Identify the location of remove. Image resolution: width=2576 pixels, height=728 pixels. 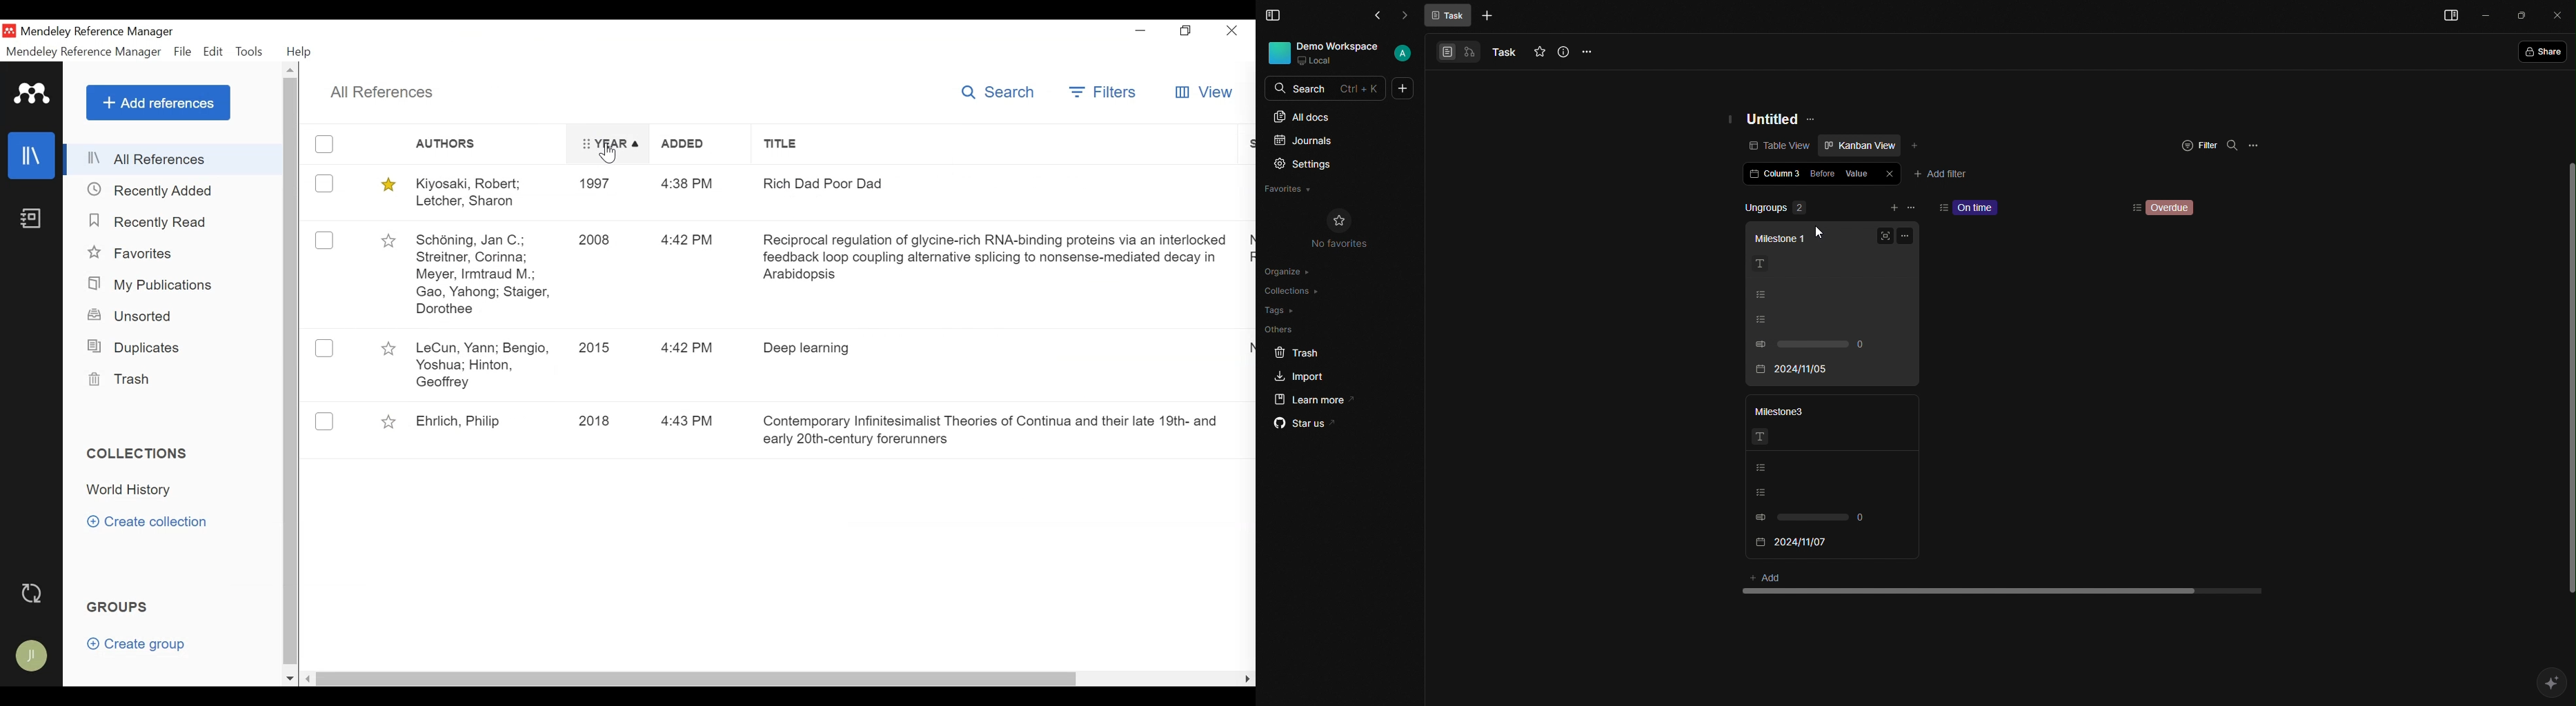
(1909, 207).